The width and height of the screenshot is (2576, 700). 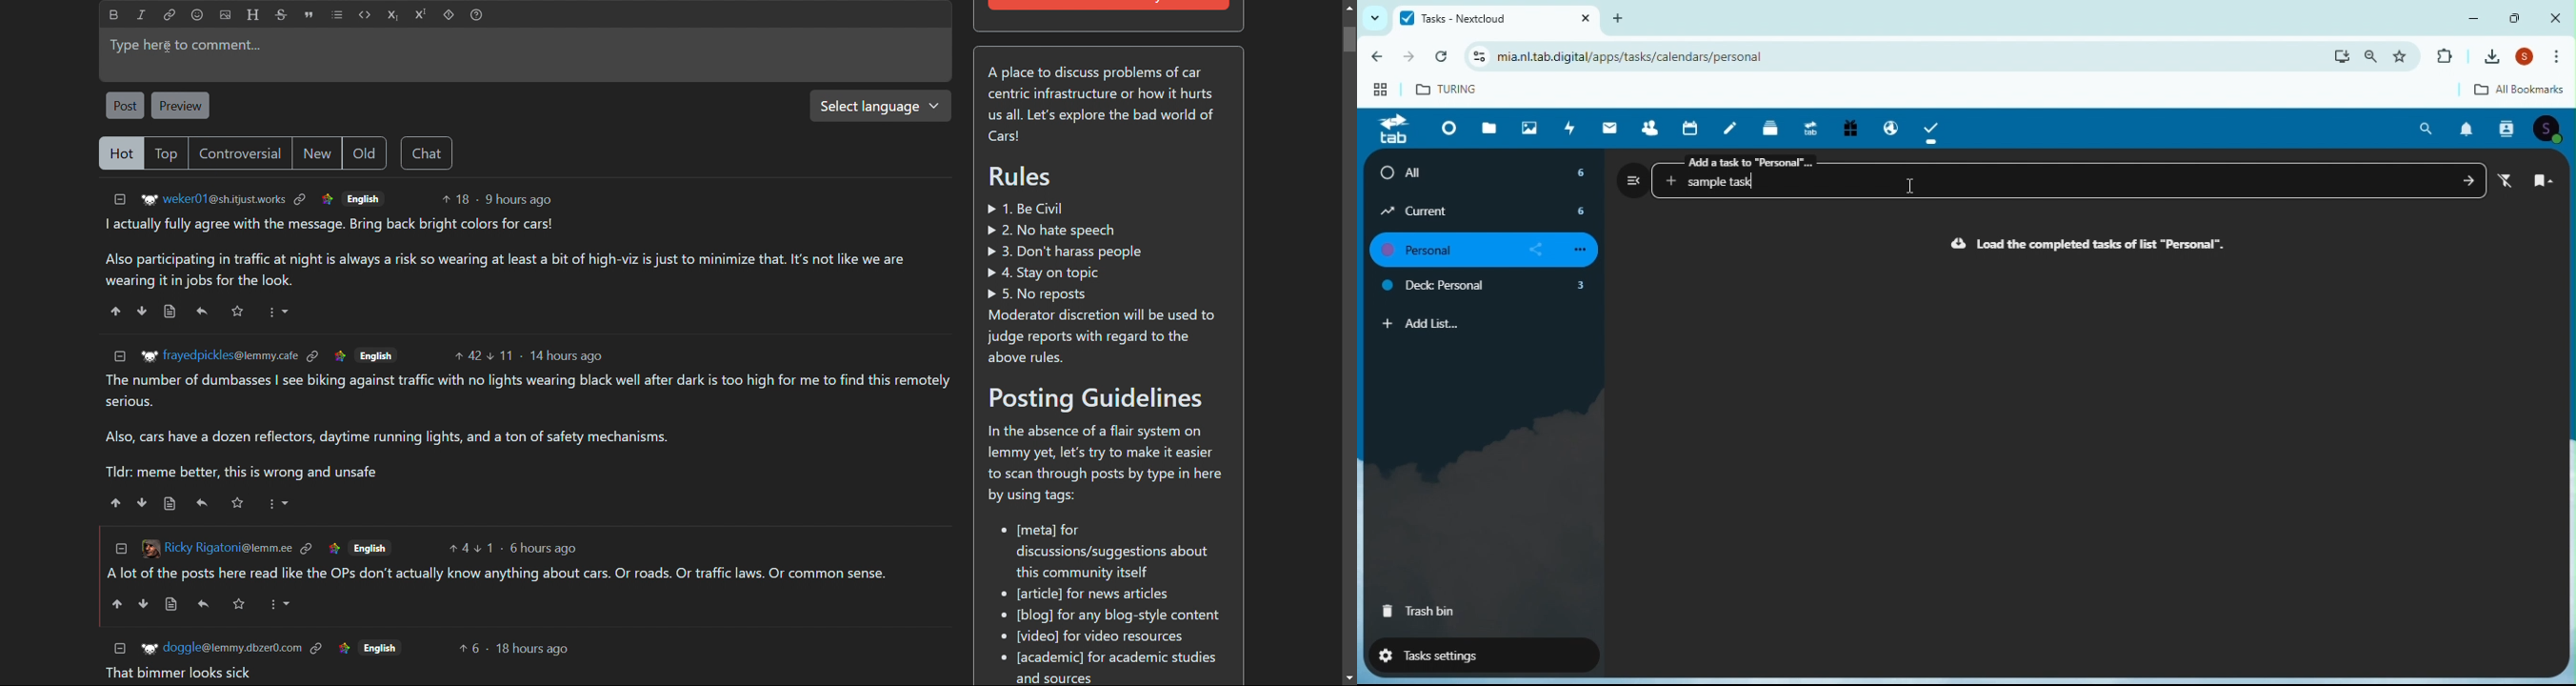 I want to click on scroll up, so click(x=1348, y=7).